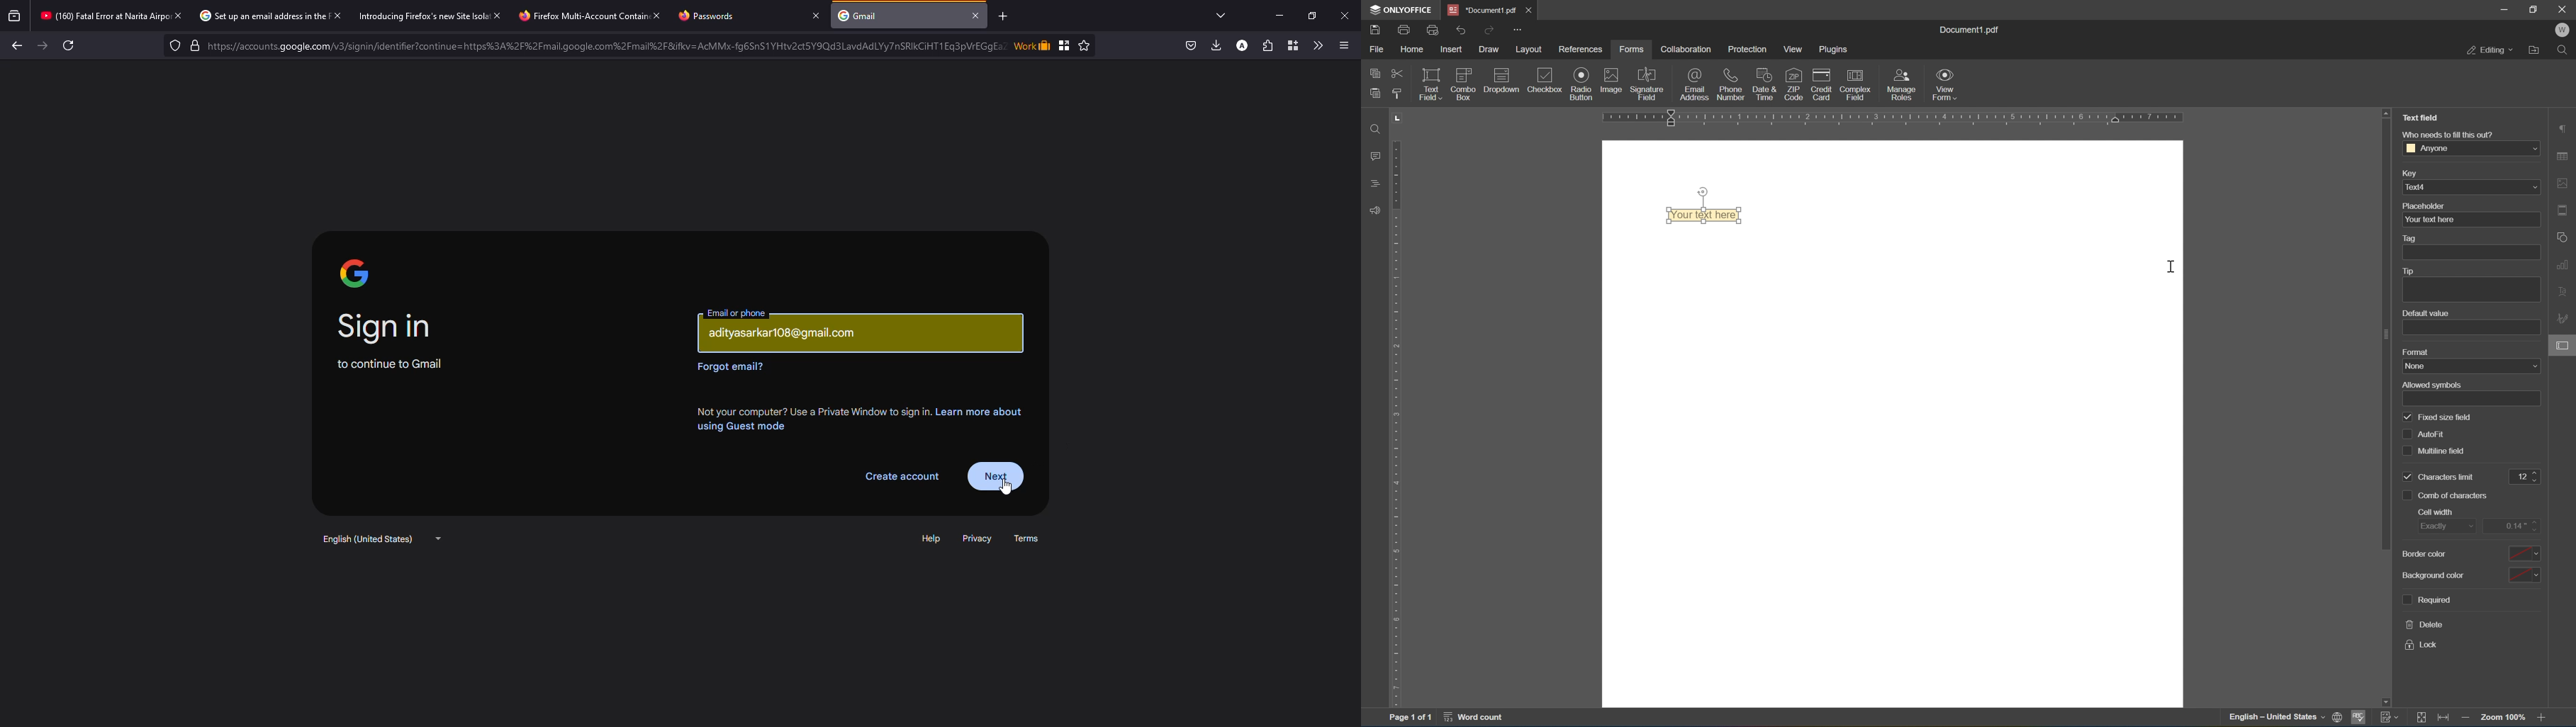 The image size is (2576, 728). I want to click on none, so click(2459, 365).